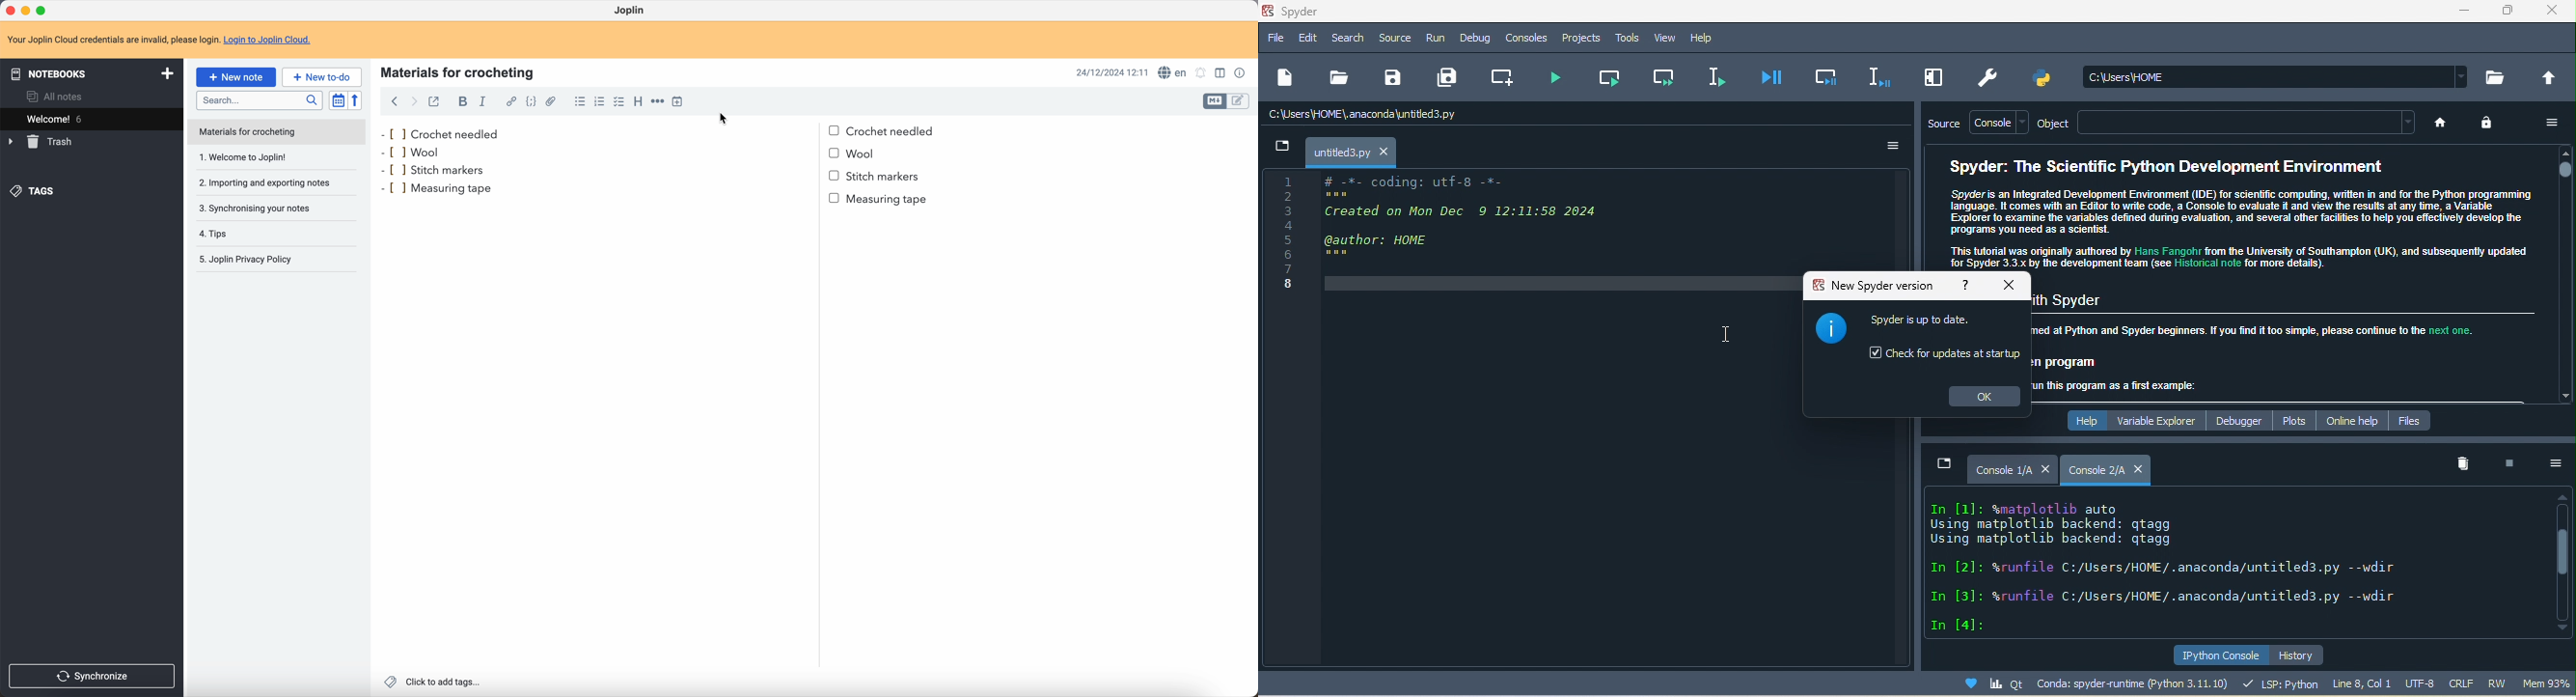  I want to click on cursor, so click(1724, 335).